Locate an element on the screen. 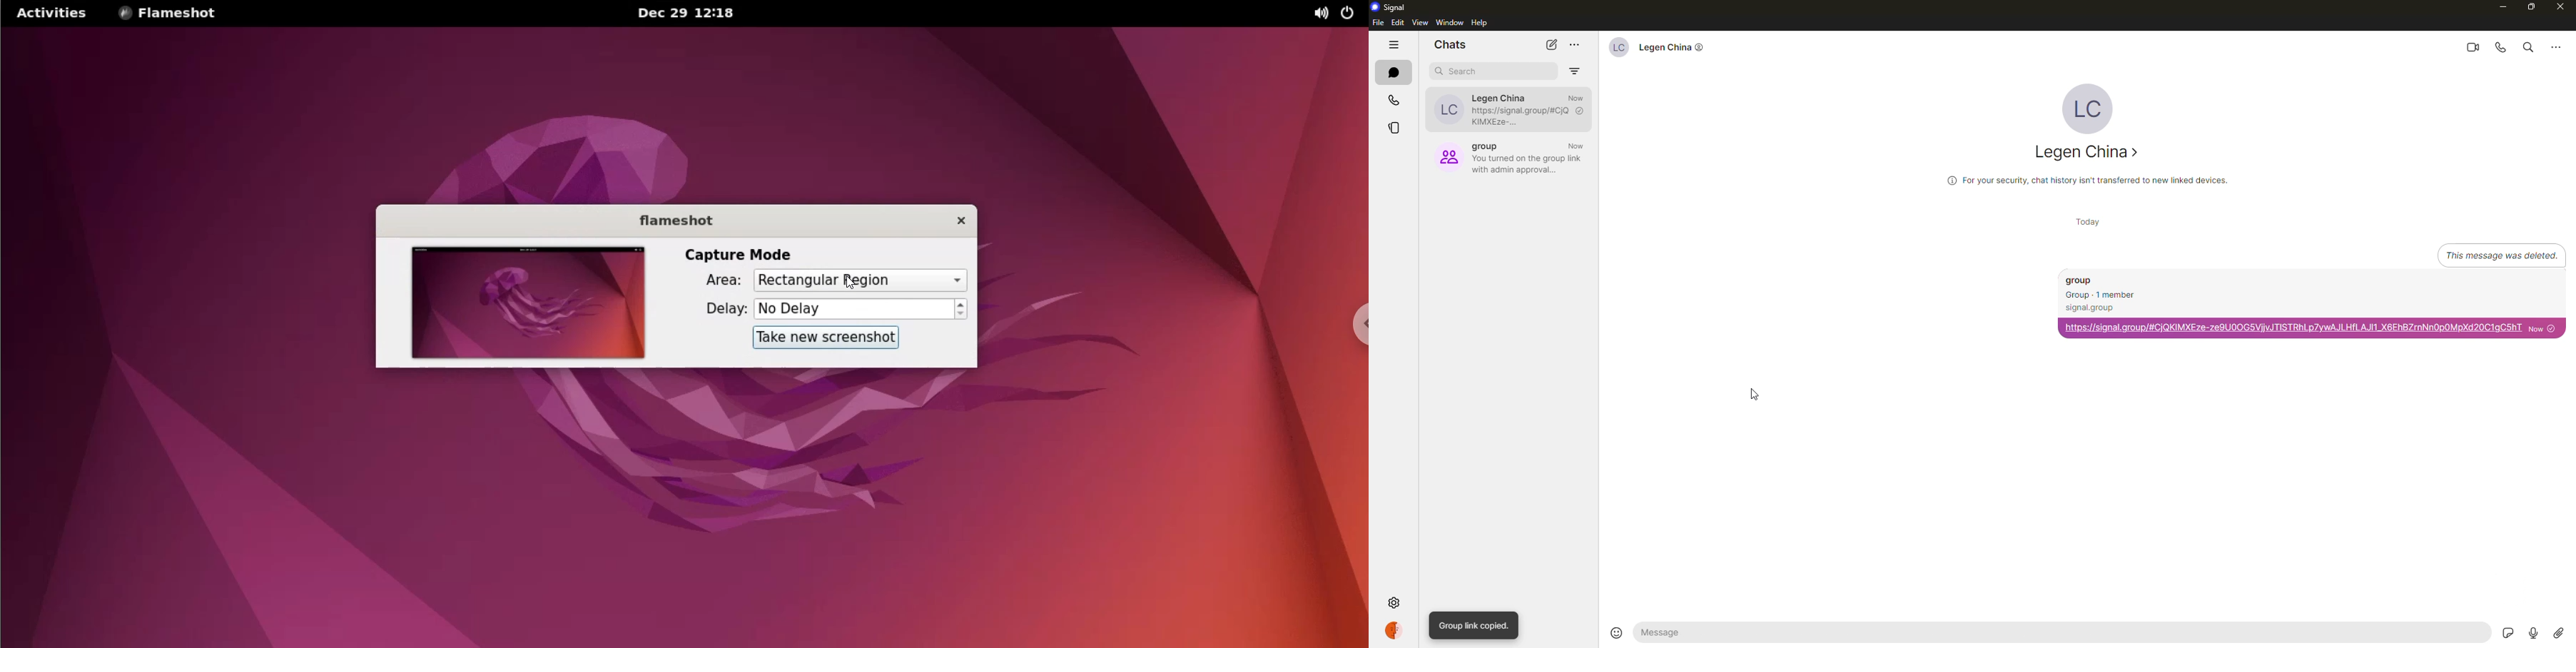 The image size is (2576, 672). profile is located at coordinates (1396, 630).